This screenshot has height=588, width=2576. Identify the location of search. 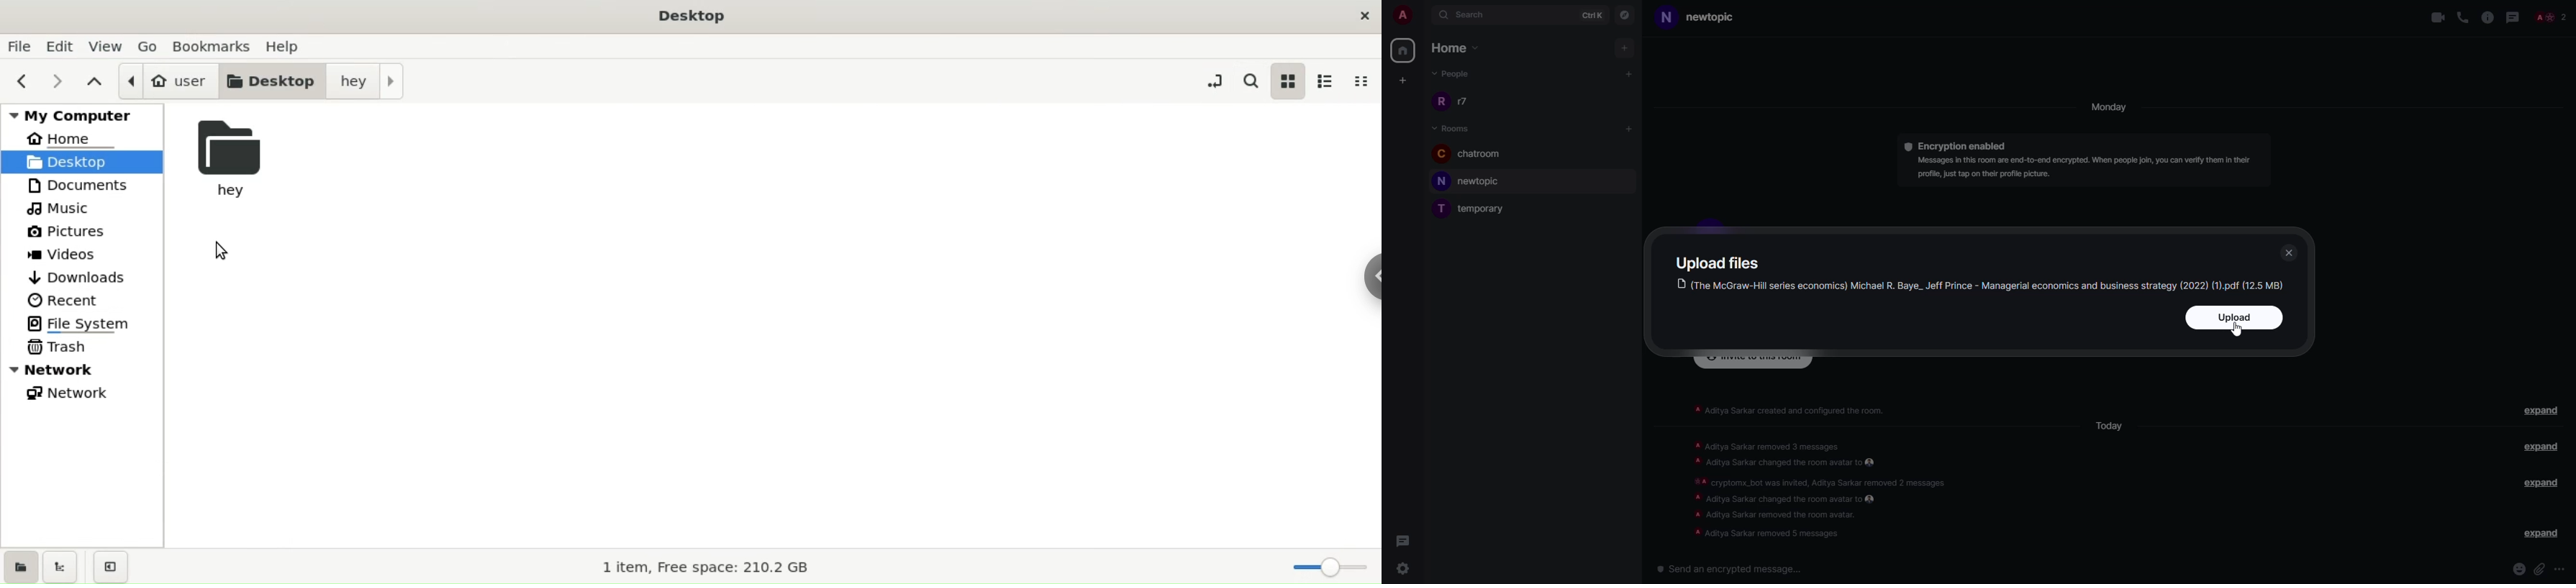
(1472, 14).